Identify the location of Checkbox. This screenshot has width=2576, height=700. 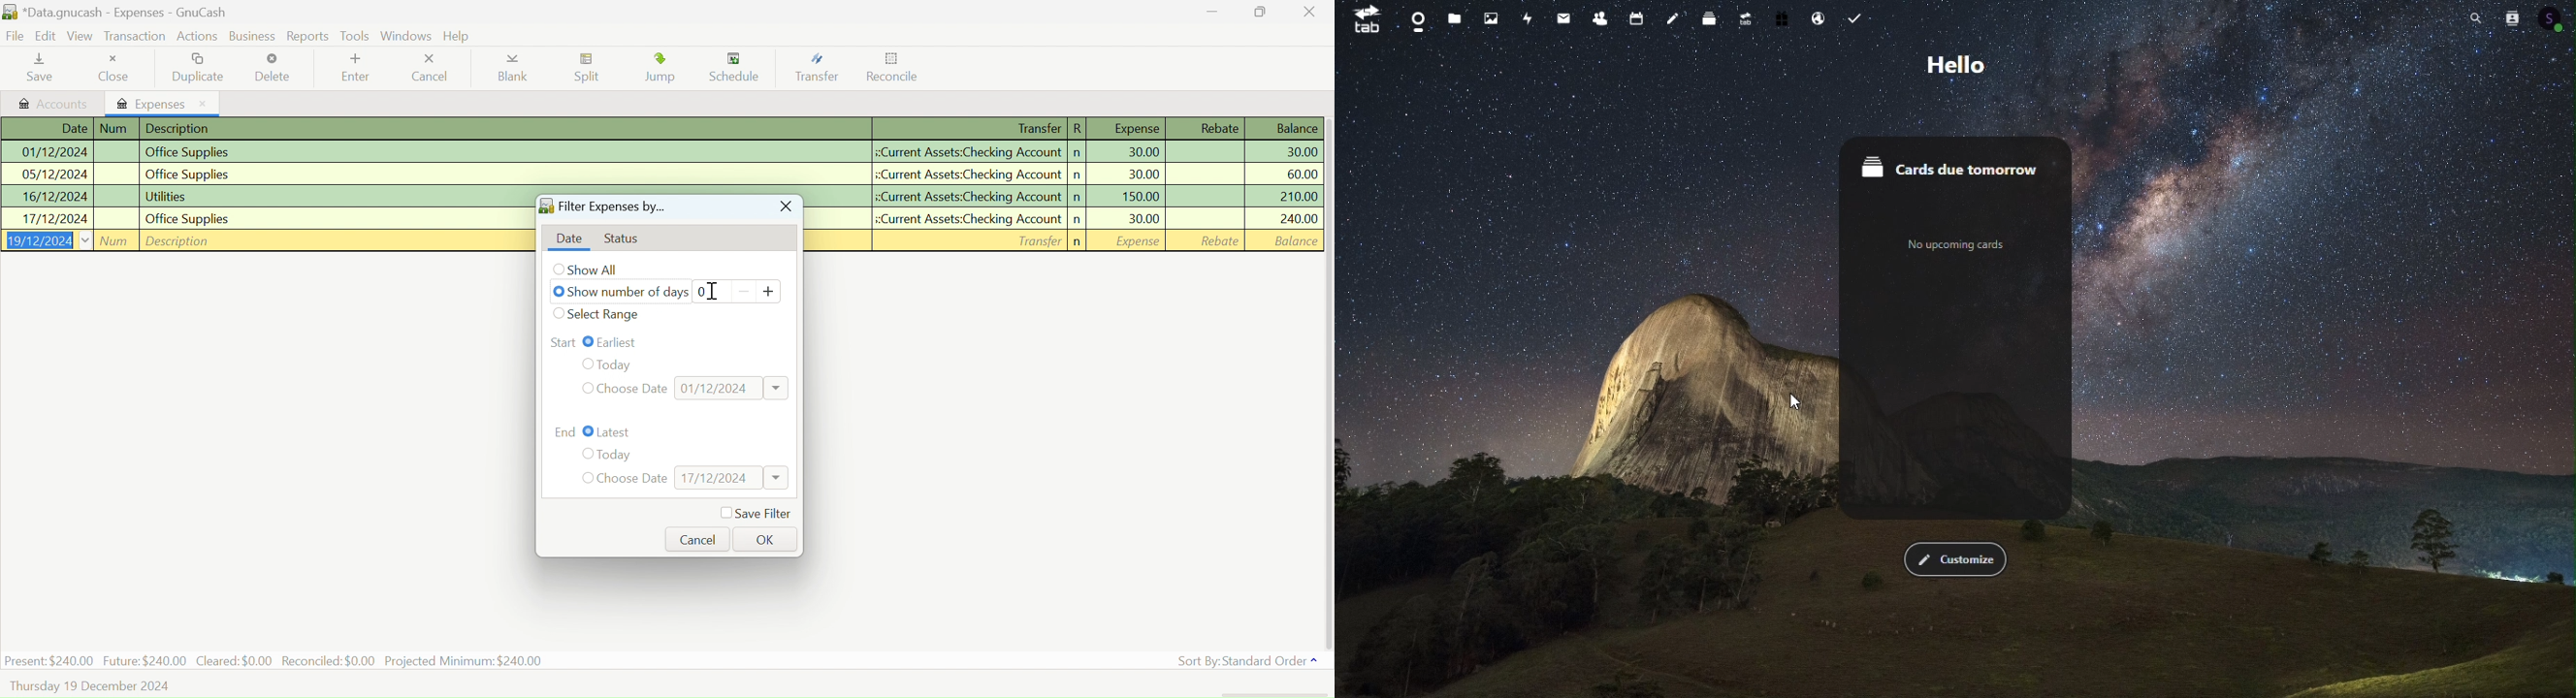
(586, 478).